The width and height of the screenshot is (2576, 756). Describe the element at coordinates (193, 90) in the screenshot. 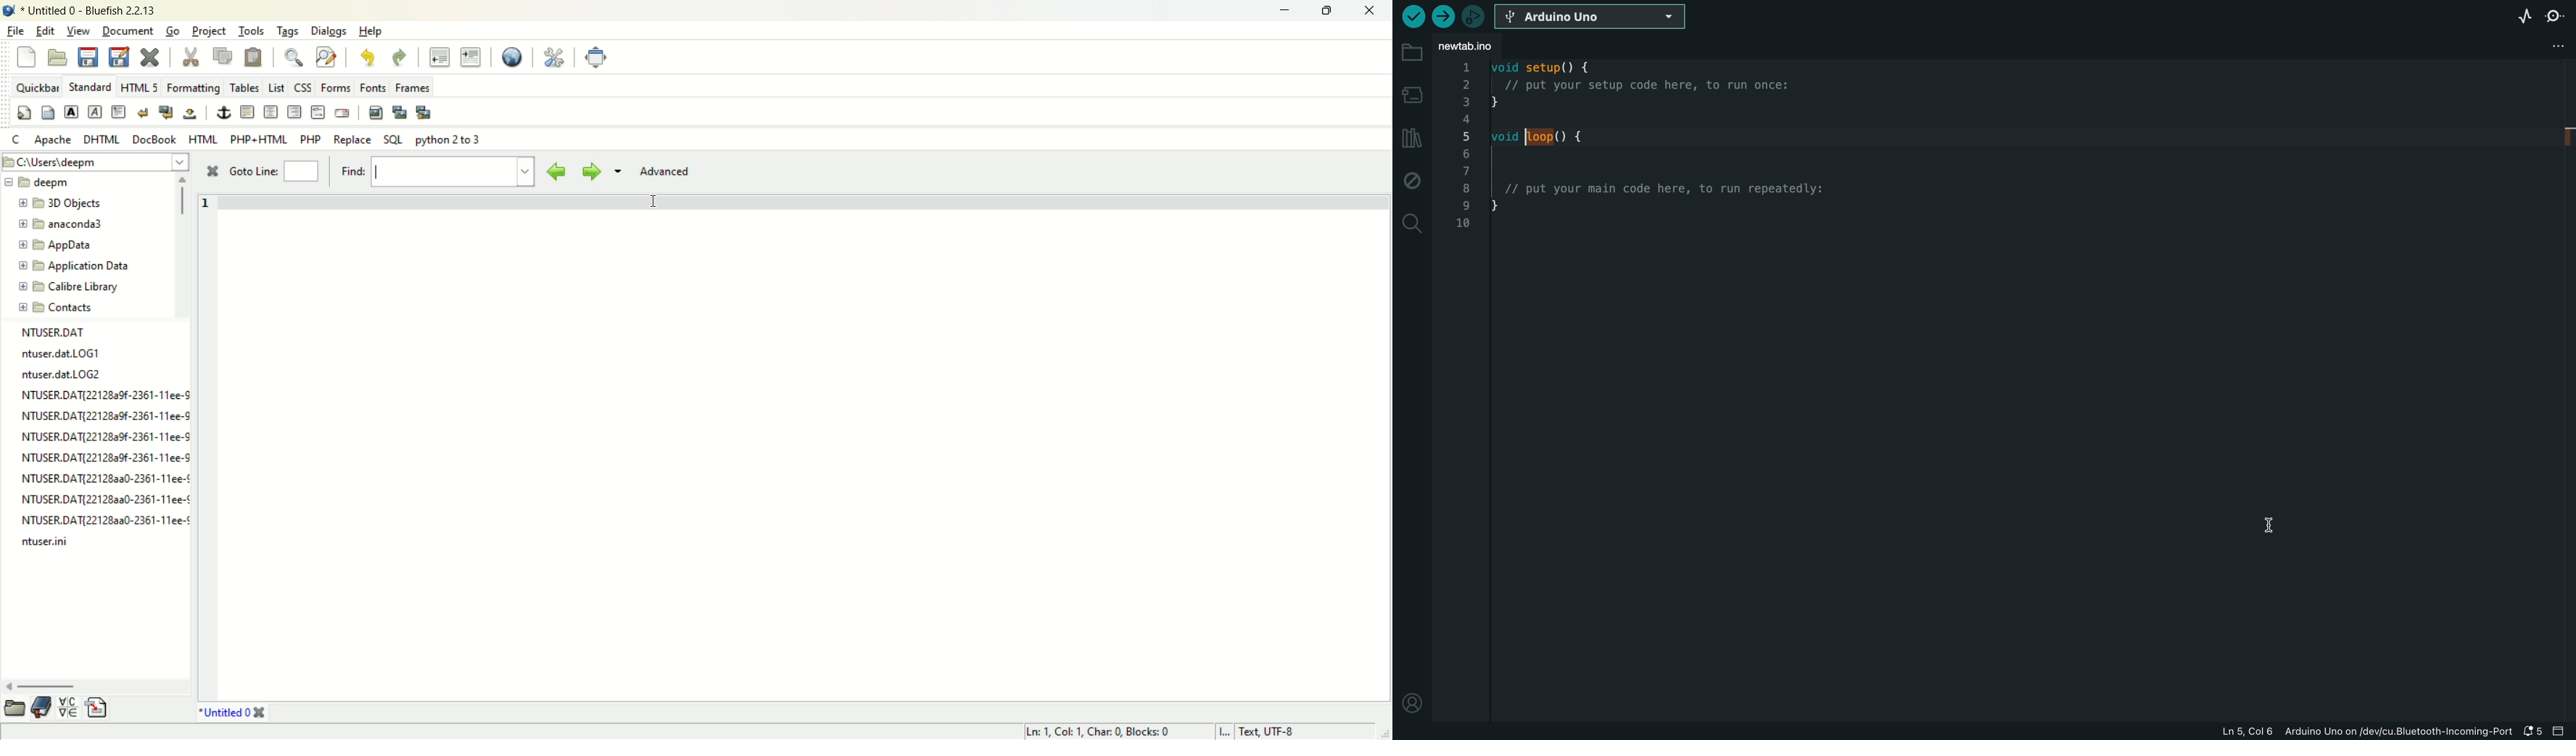

I see `formatting` at that location.